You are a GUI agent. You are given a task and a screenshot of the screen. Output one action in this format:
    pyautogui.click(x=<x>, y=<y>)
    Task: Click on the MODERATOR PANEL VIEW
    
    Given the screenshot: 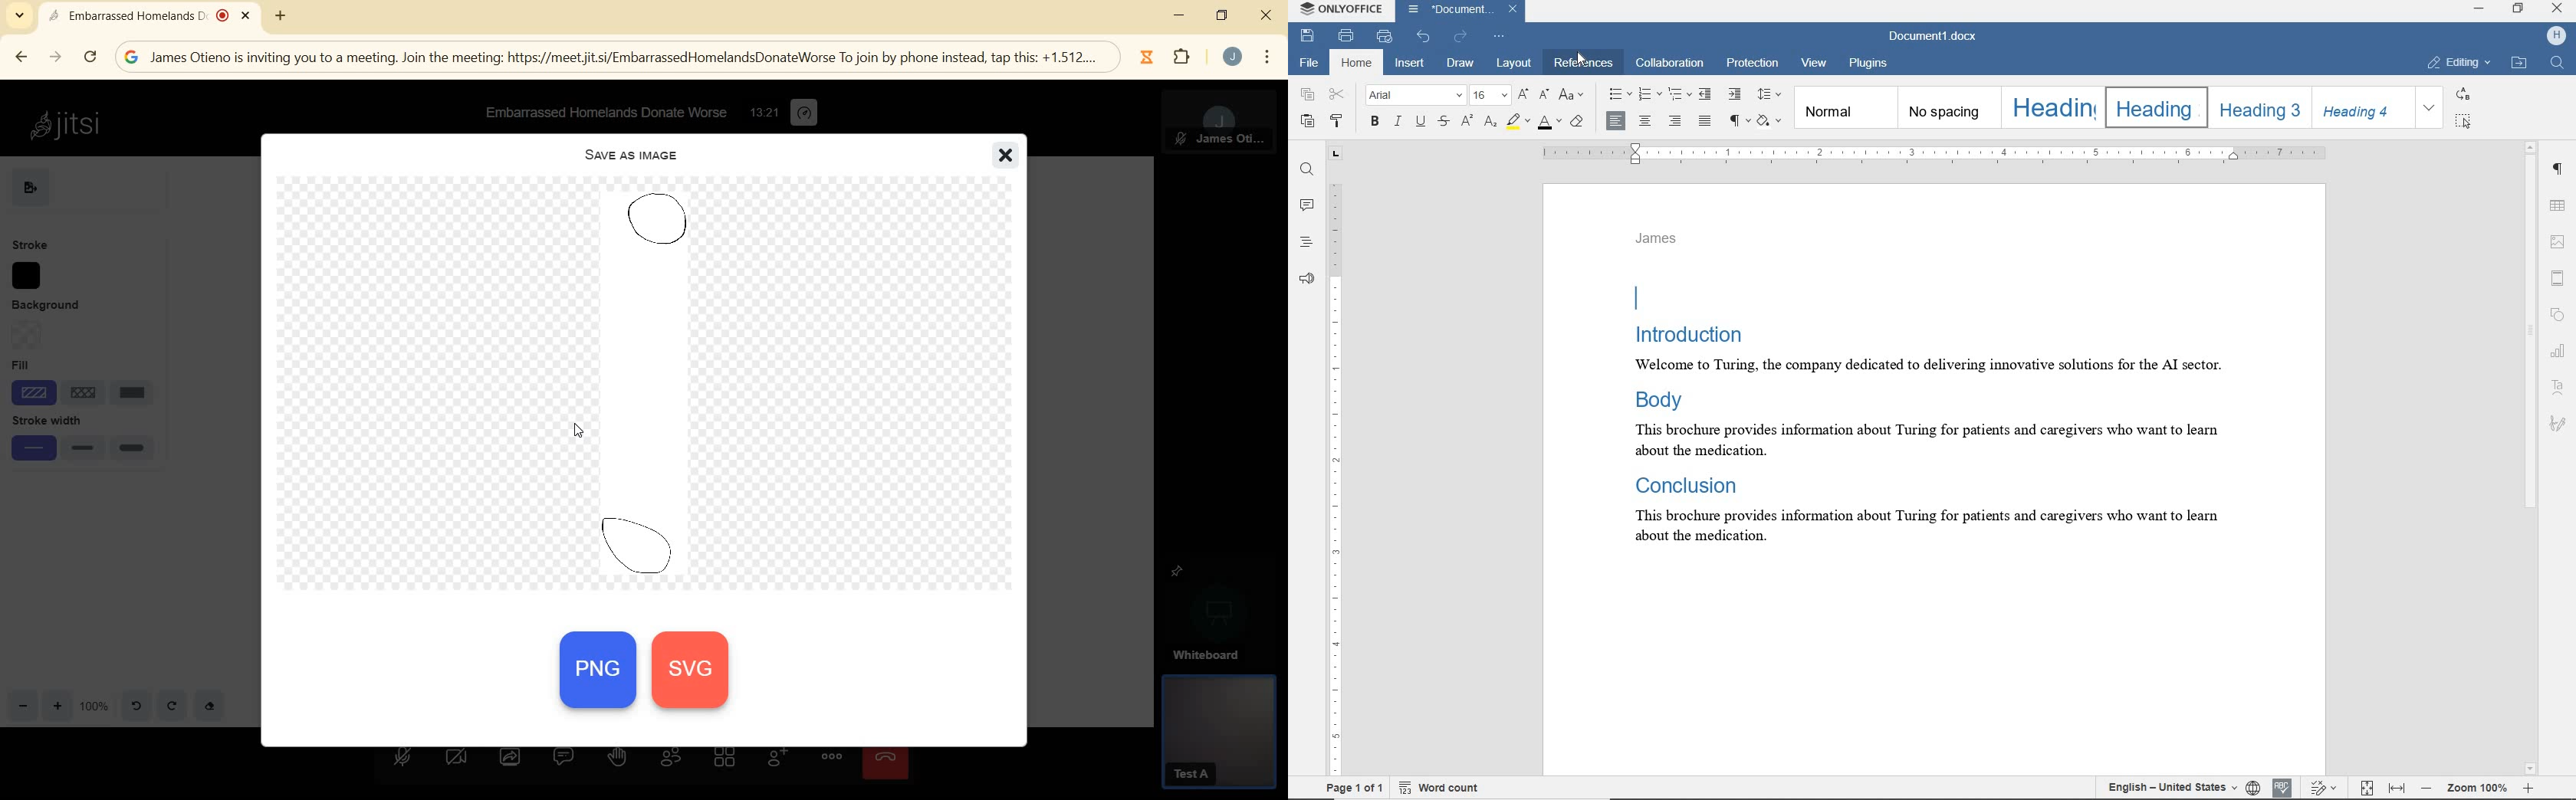 What is the action you would take?
    pyautogui.click(x=1225, y=123)
    